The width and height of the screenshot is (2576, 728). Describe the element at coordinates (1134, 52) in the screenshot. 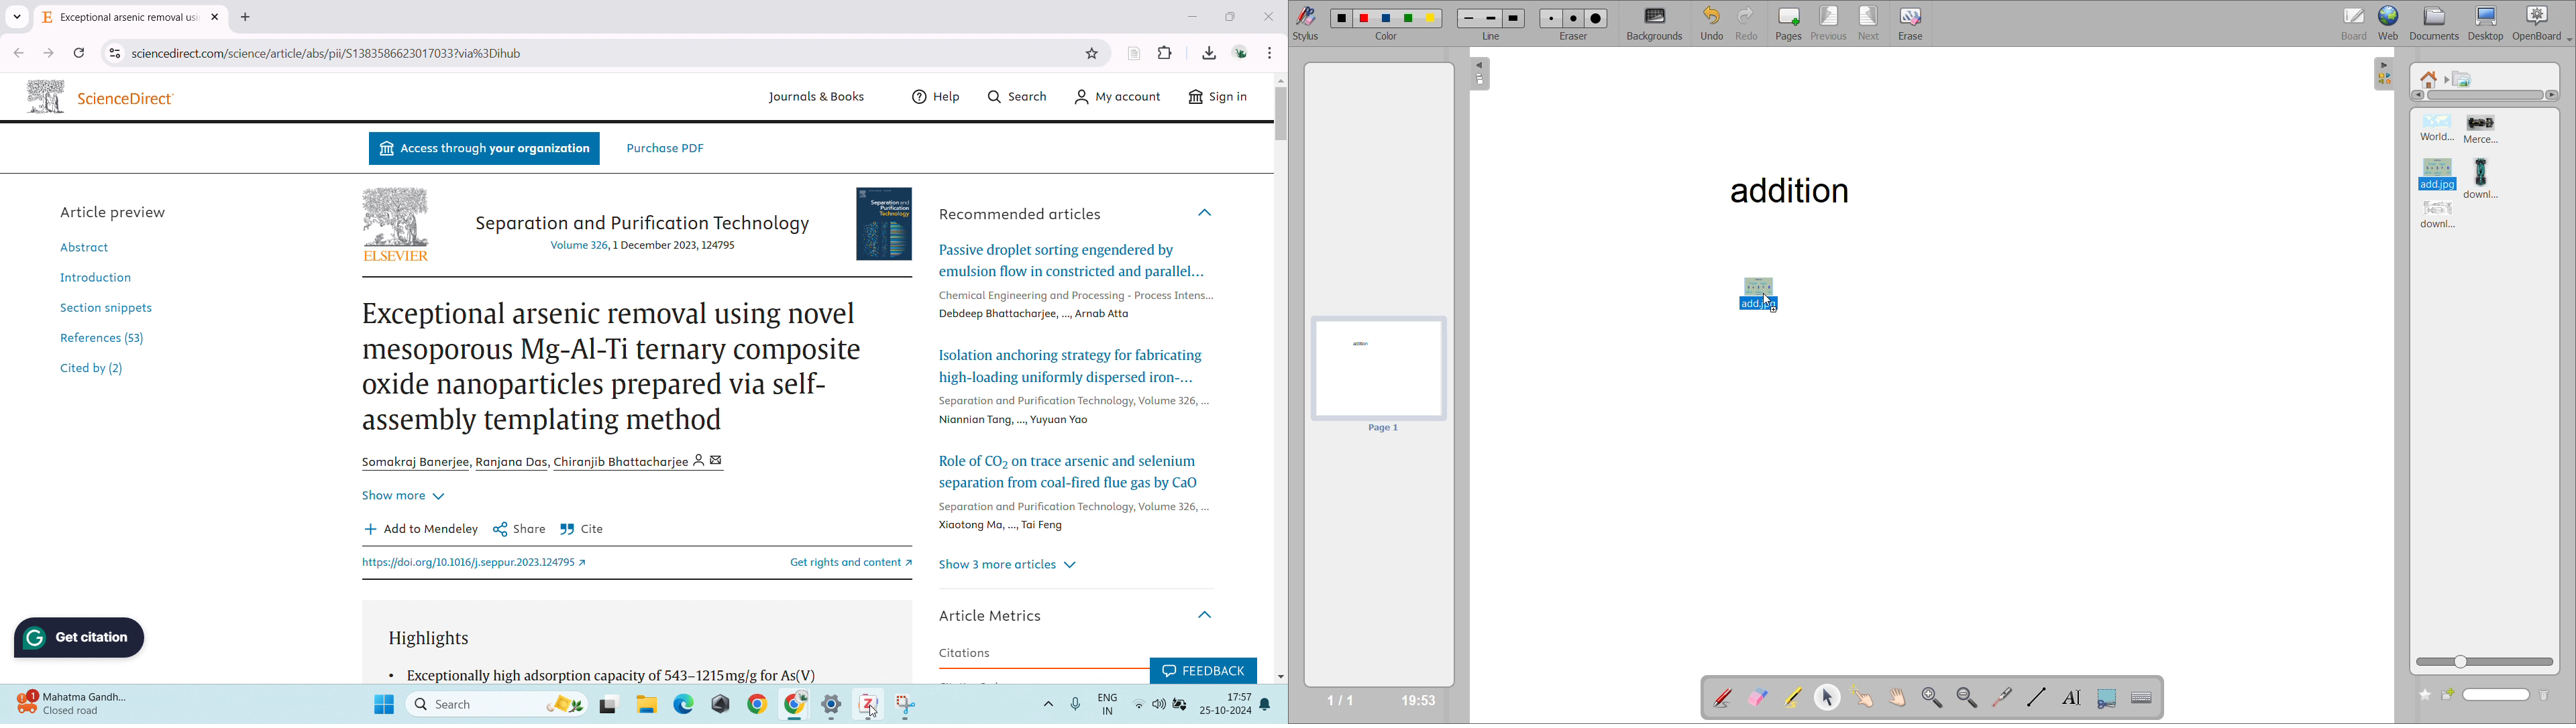

I see `zotero web importer` at that location.